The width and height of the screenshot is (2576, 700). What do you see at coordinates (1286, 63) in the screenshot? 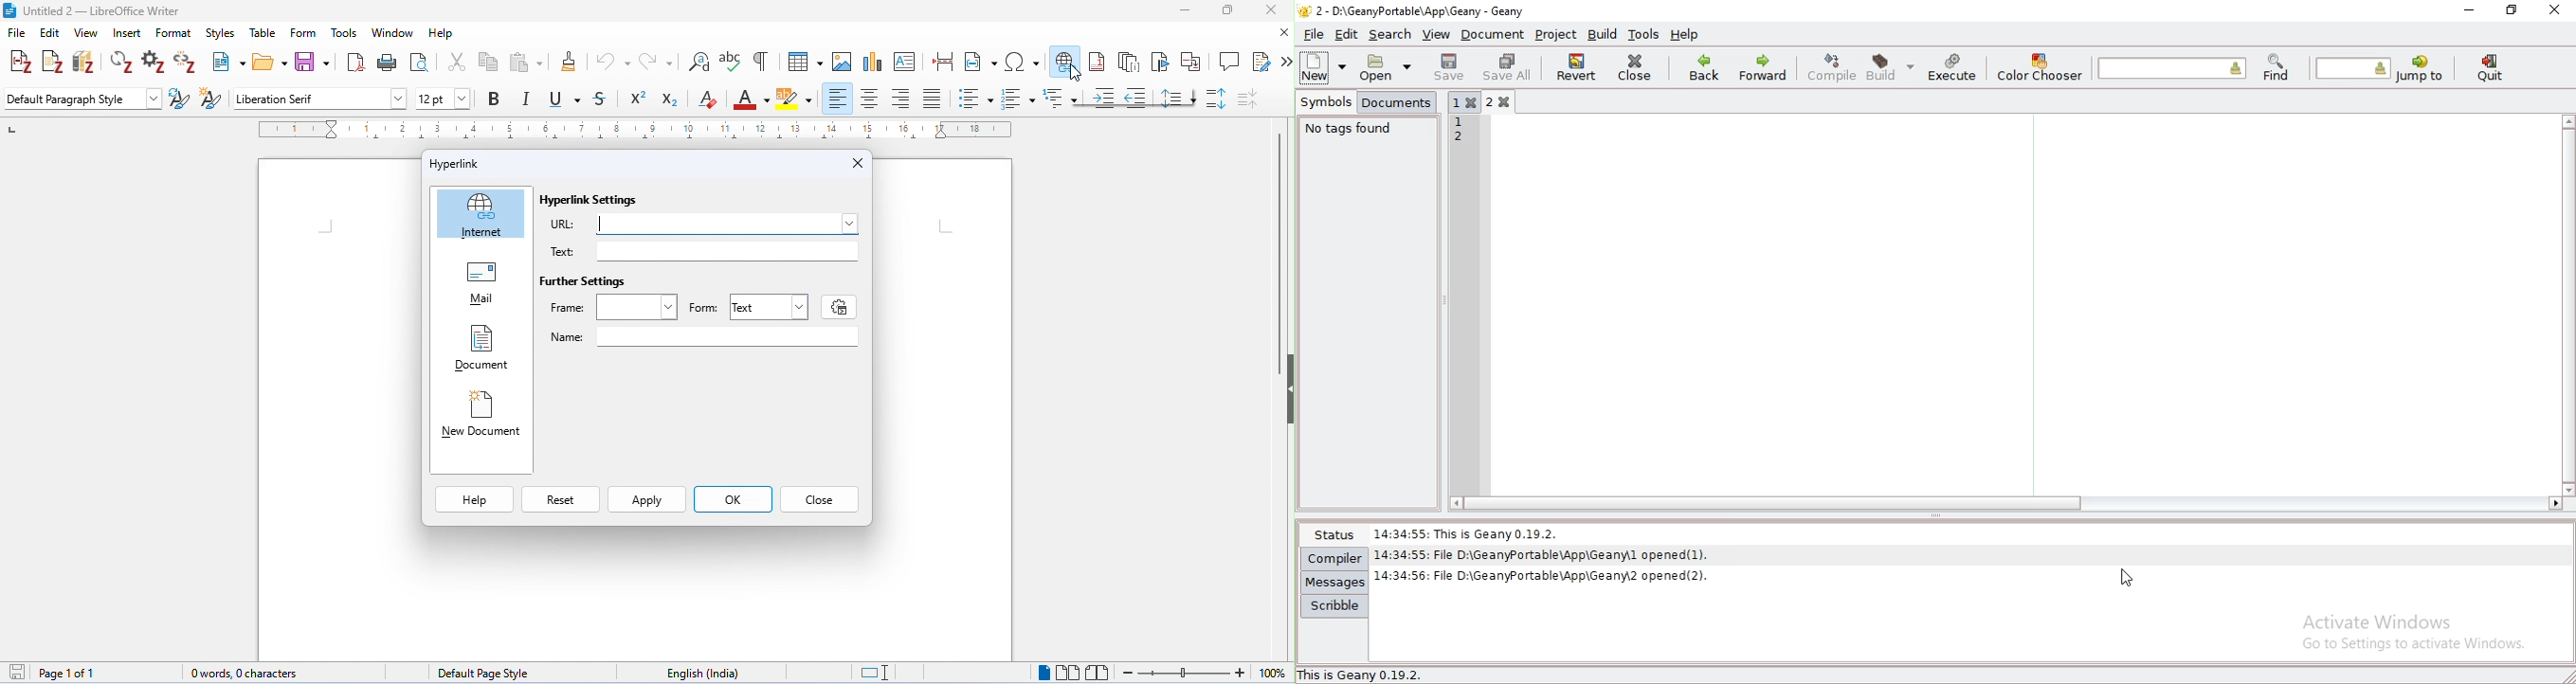
I see `more` at bounding box center [1286, 63].